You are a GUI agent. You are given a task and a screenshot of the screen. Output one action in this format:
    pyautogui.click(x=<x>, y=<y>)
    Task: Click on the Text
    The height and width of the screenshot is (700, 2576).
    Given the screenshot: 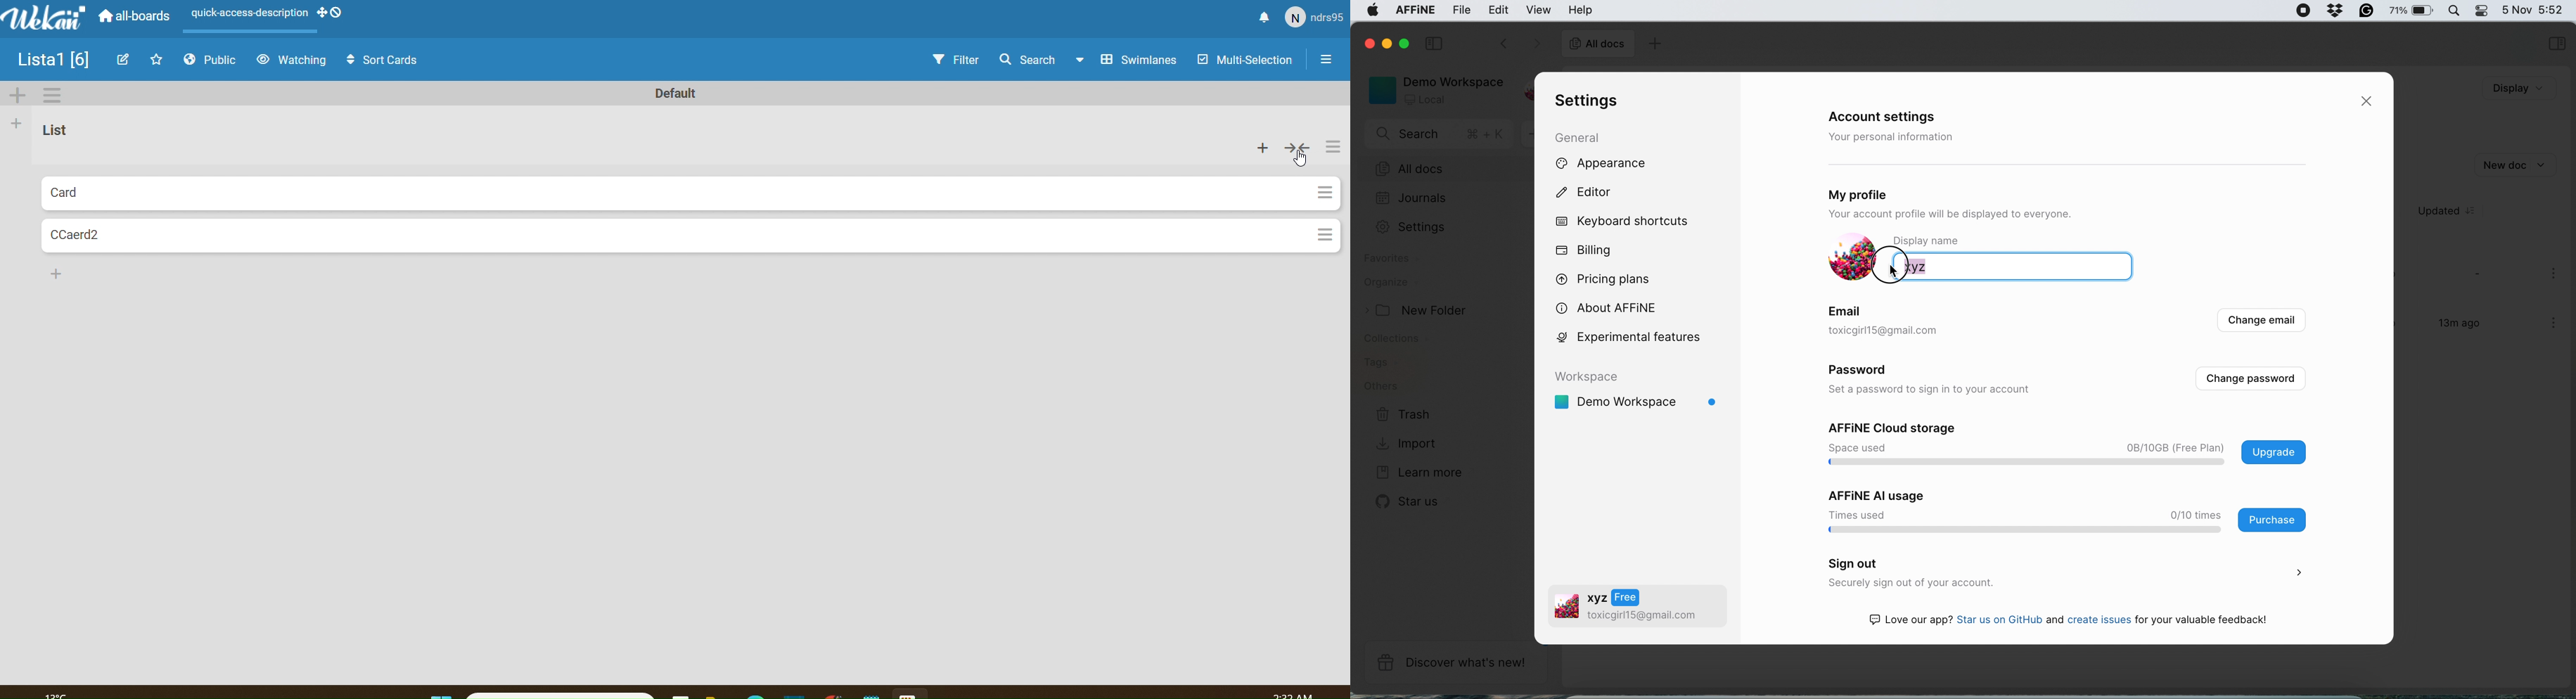 What is the action you would take?
    pyautogui.click(x=667, y=93)
    